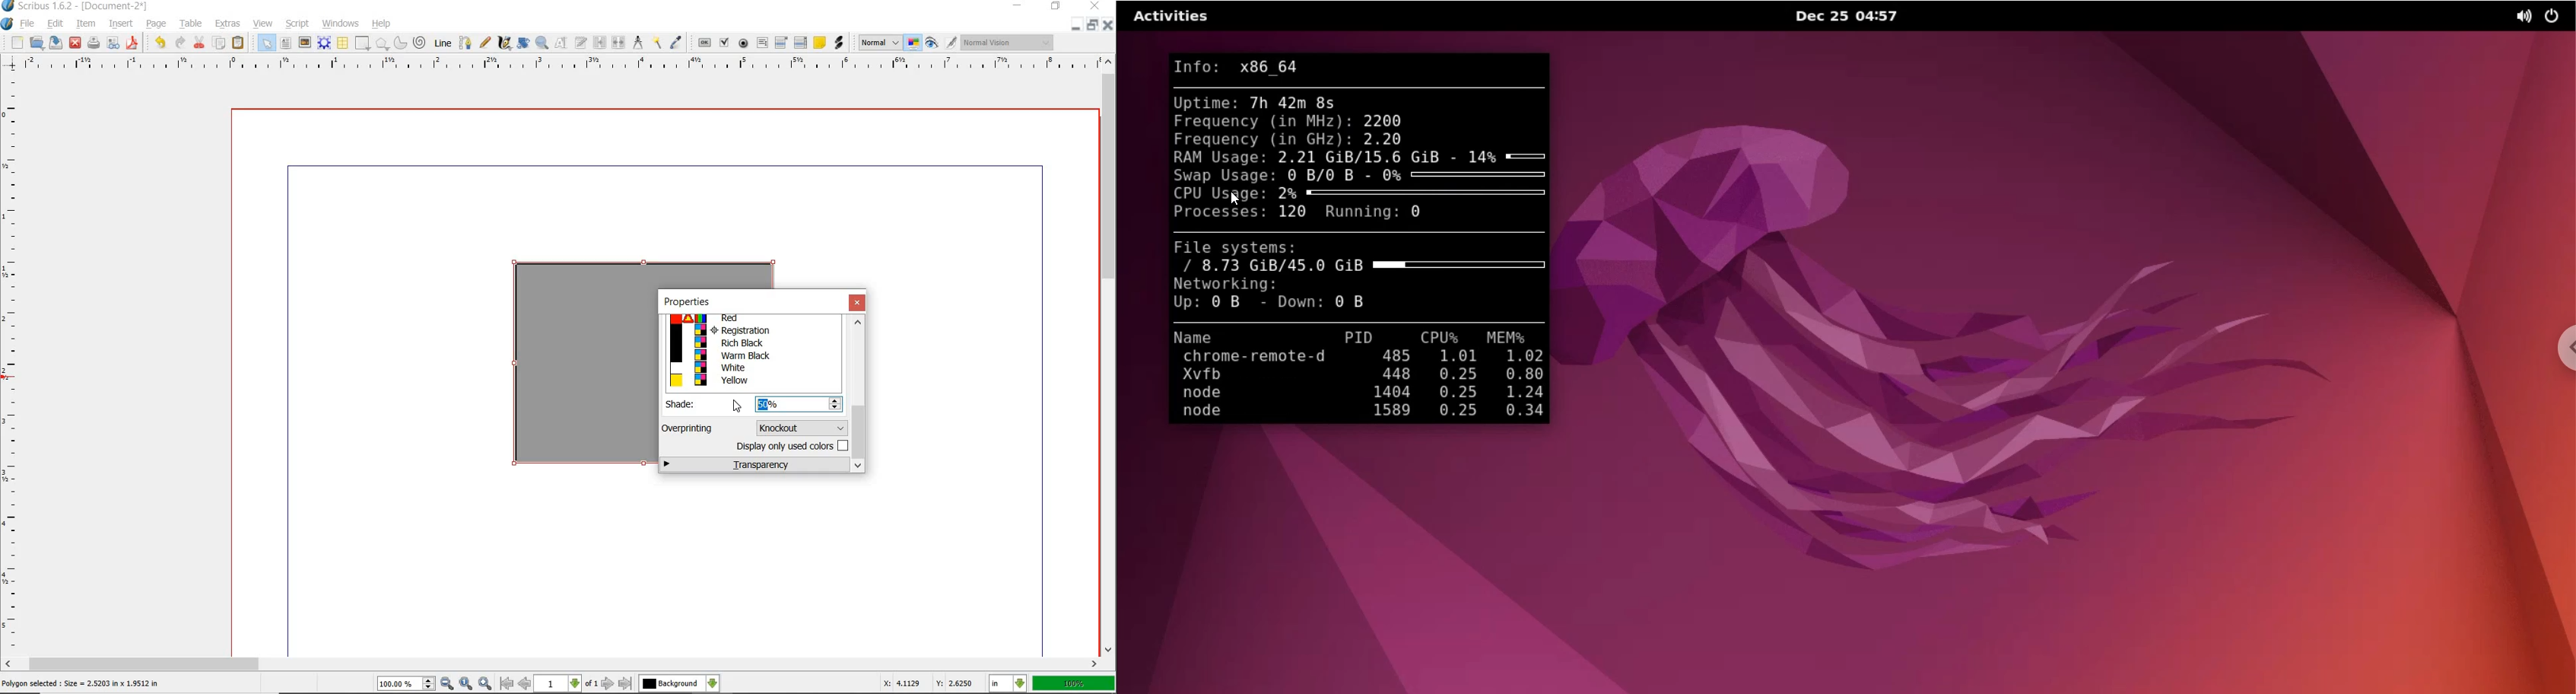 Image resolution: width=2576 pixels, height=700 pixels. Describe the element at coordinates (14, 364) in the screenshot. I see `ruler` at that location.